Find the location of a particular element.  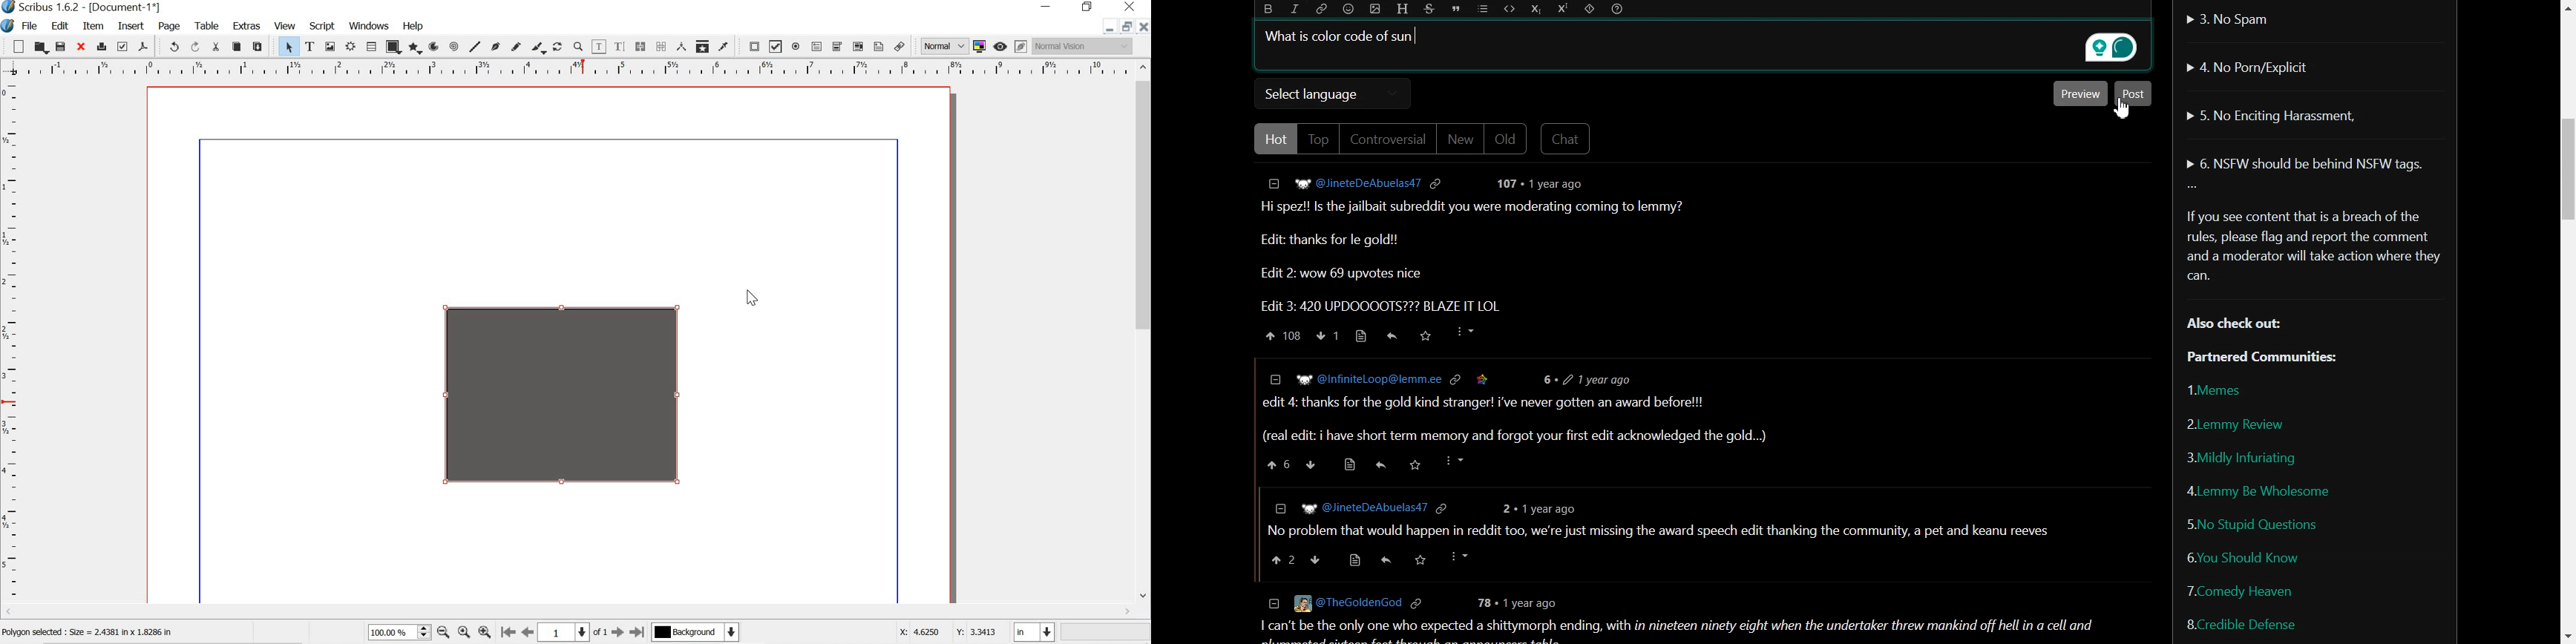

toggle color management system is located at coordinates (981, 46).